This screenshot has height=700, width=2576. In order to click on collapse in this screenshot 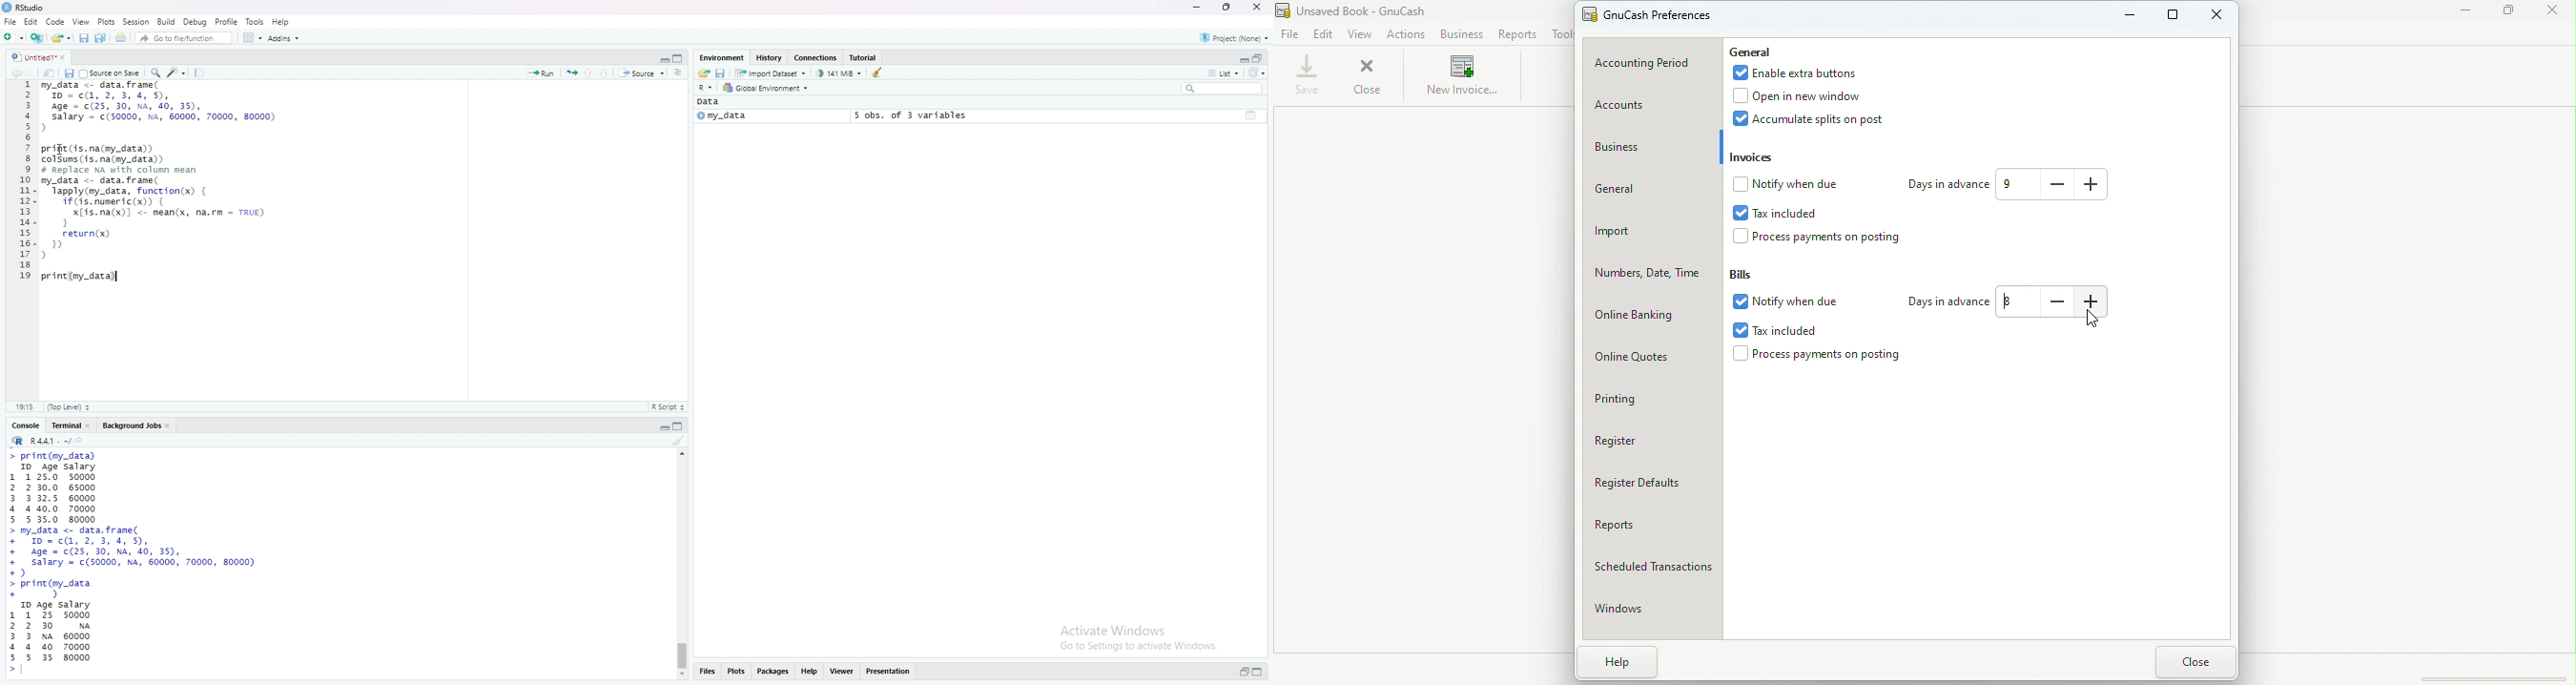, I will do `click(1252, 114)`.